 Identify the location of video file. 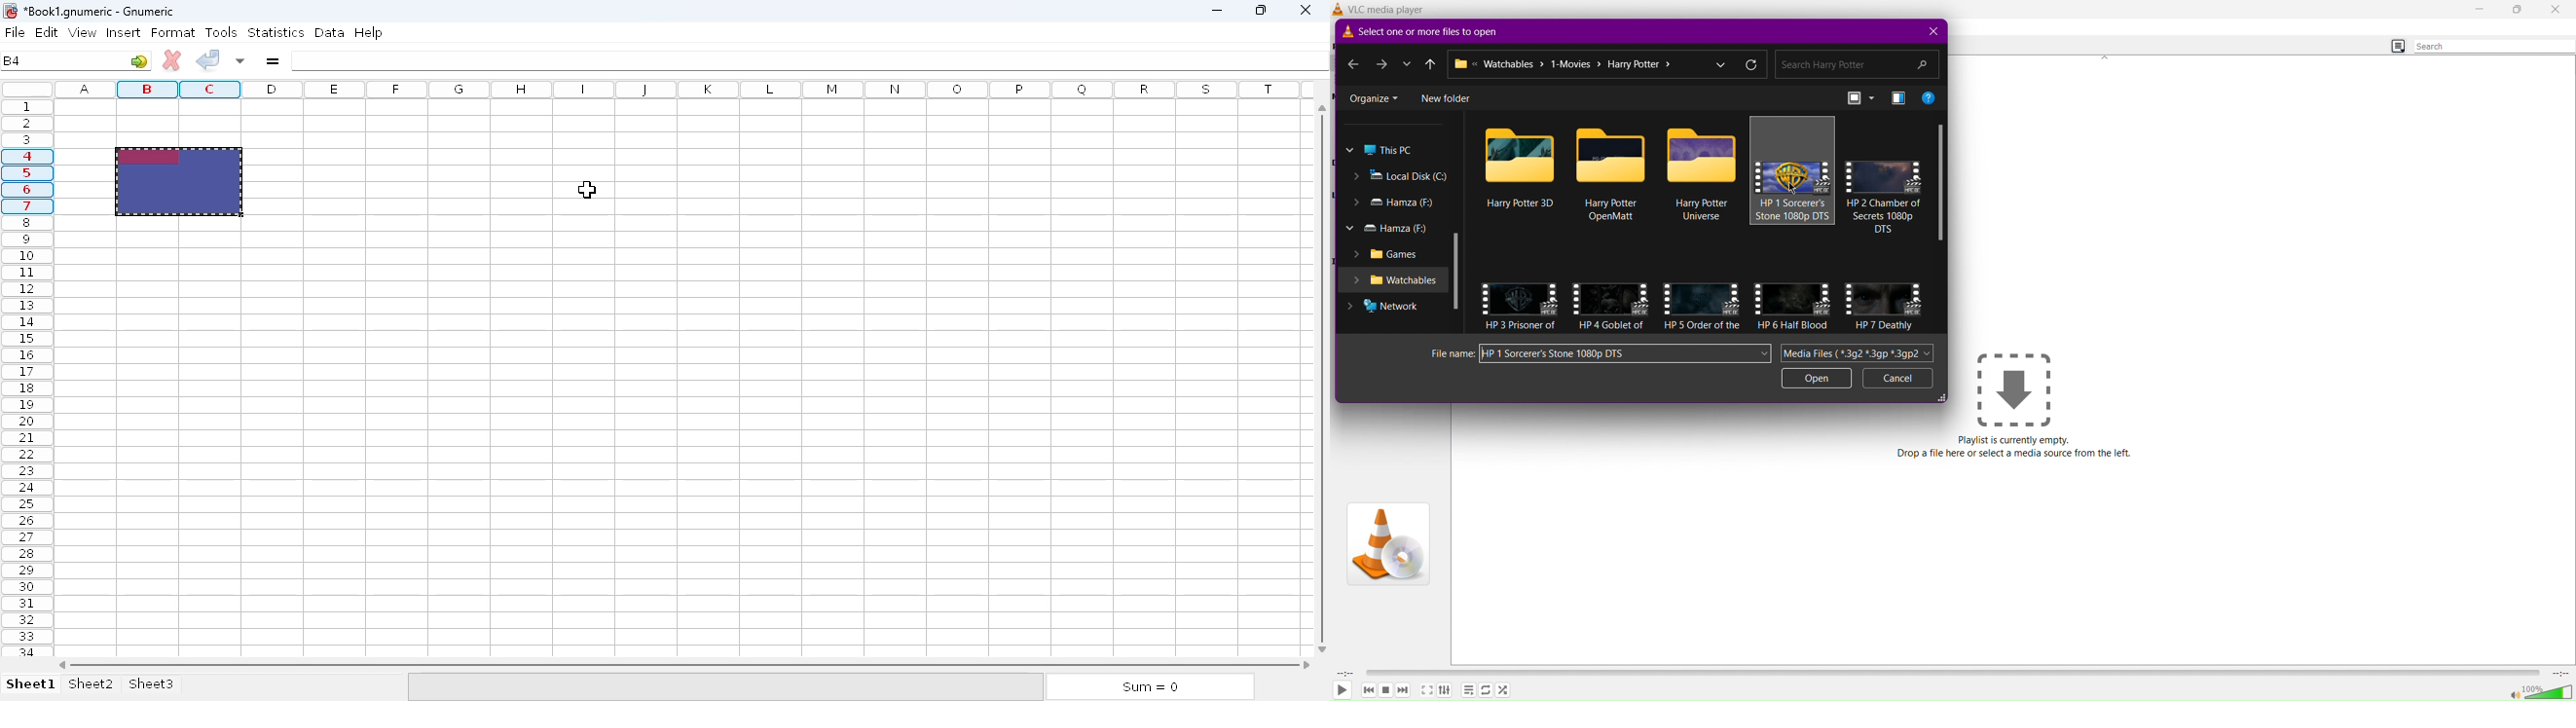
(1793, 177).